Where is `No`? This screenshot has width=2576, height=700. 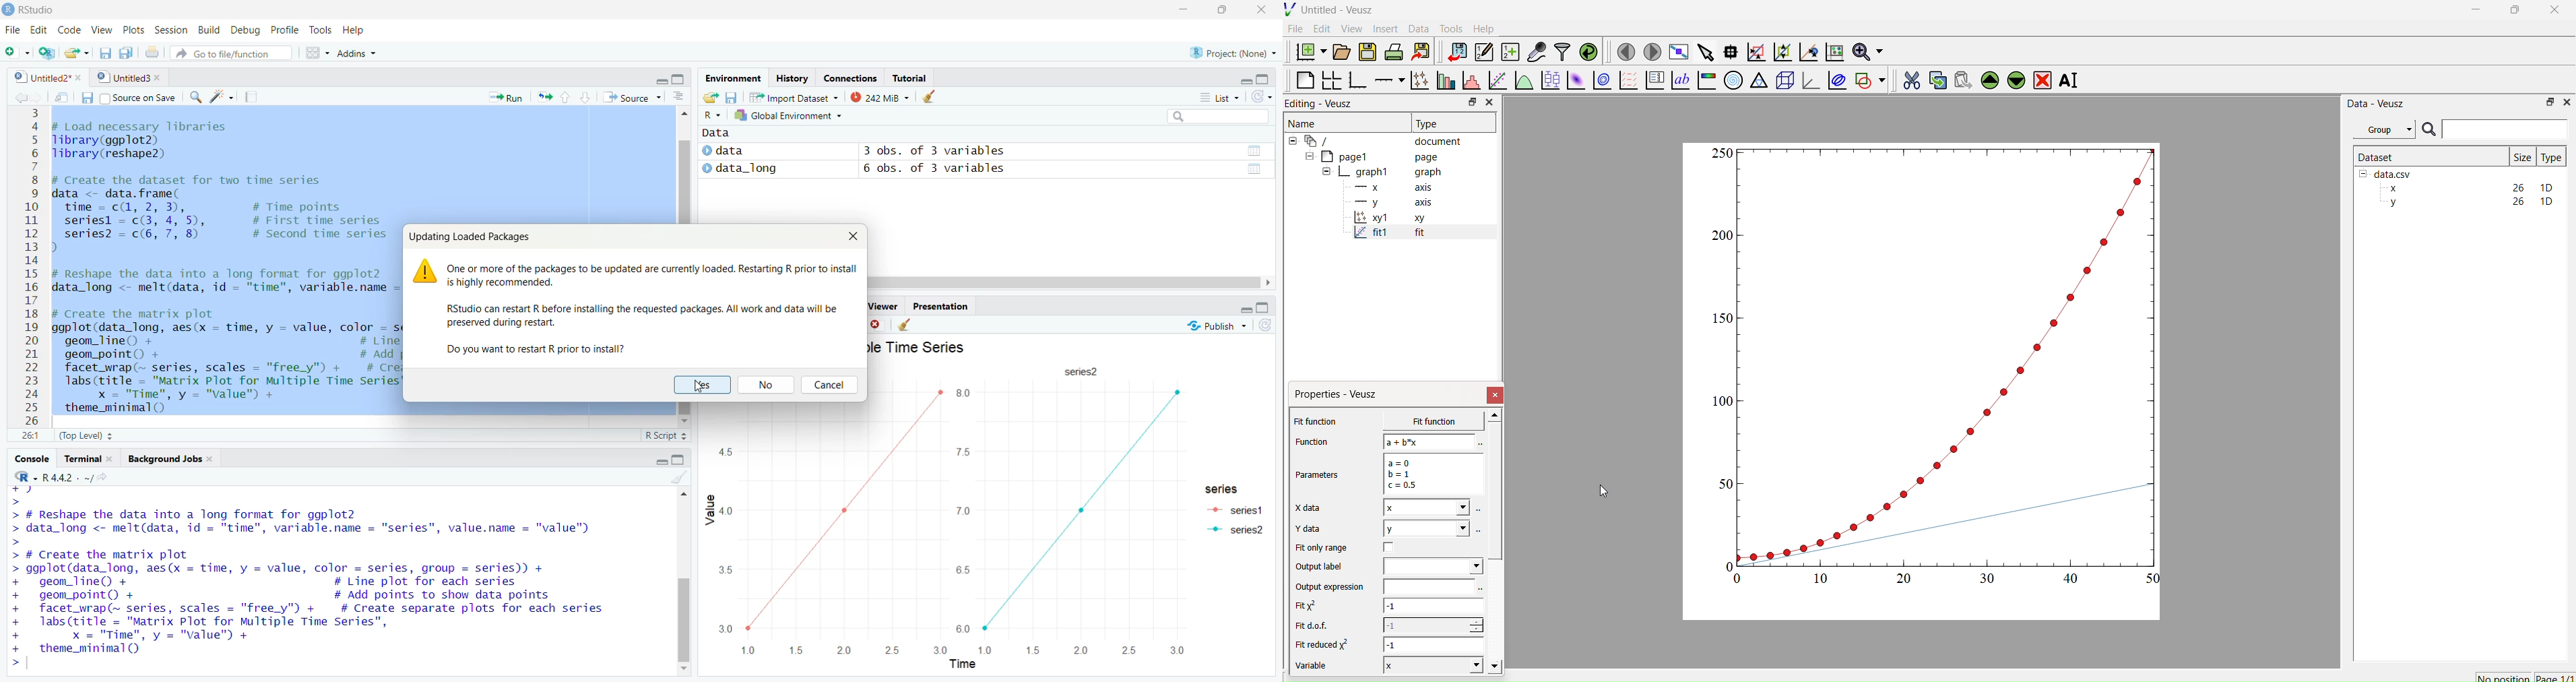 No is located at coordinates (769, 385).